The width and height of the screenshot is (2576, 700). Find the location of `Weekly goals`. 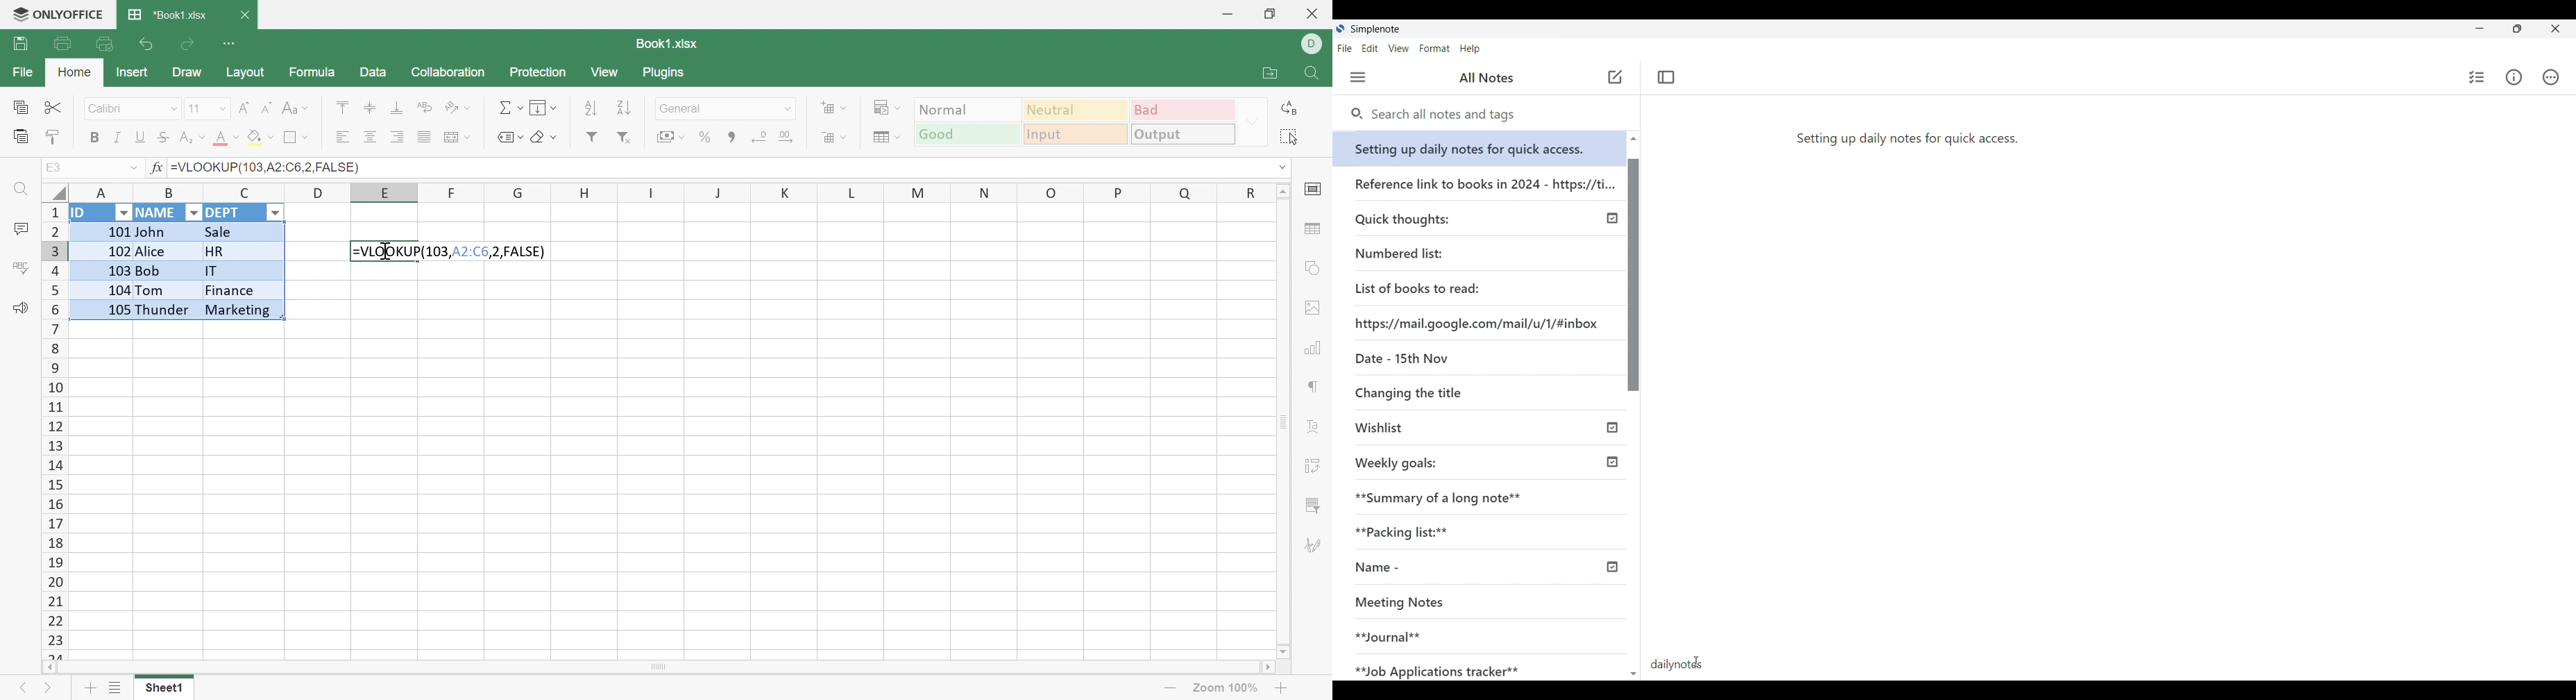

Weekly goals is located at coordinates (1396, 461).